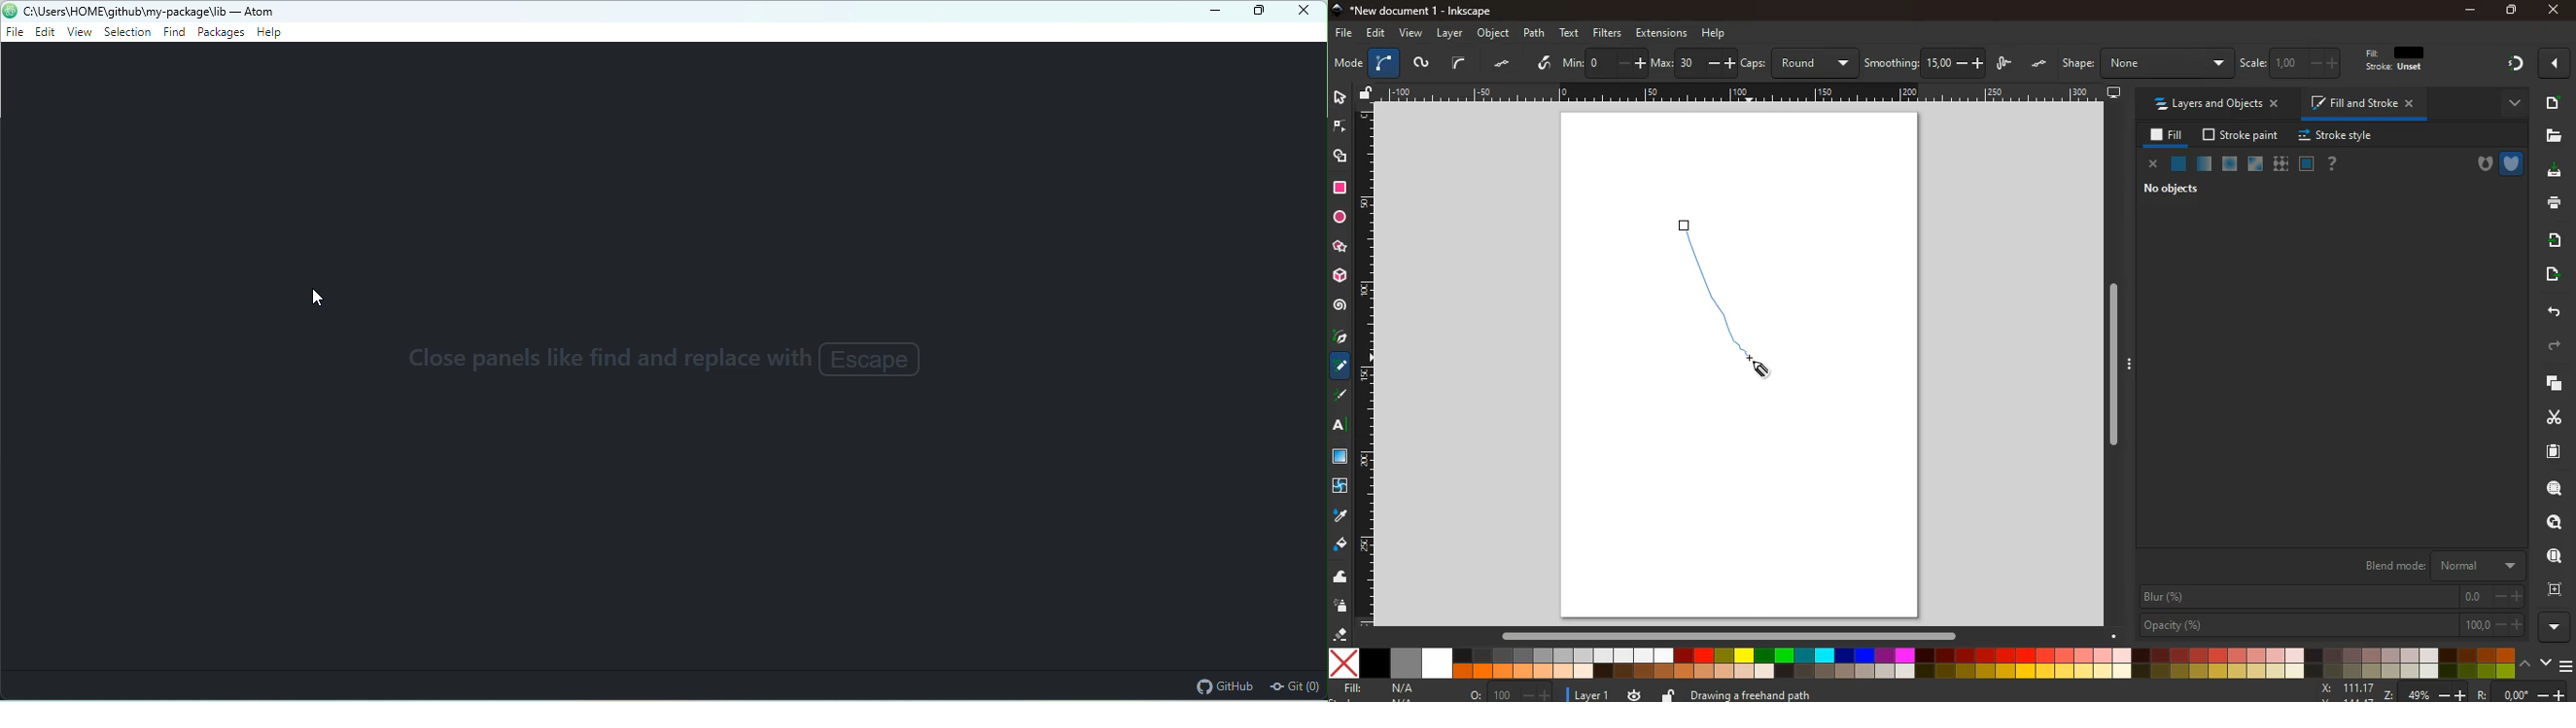  I want to click on layers, so click(2548, 383).